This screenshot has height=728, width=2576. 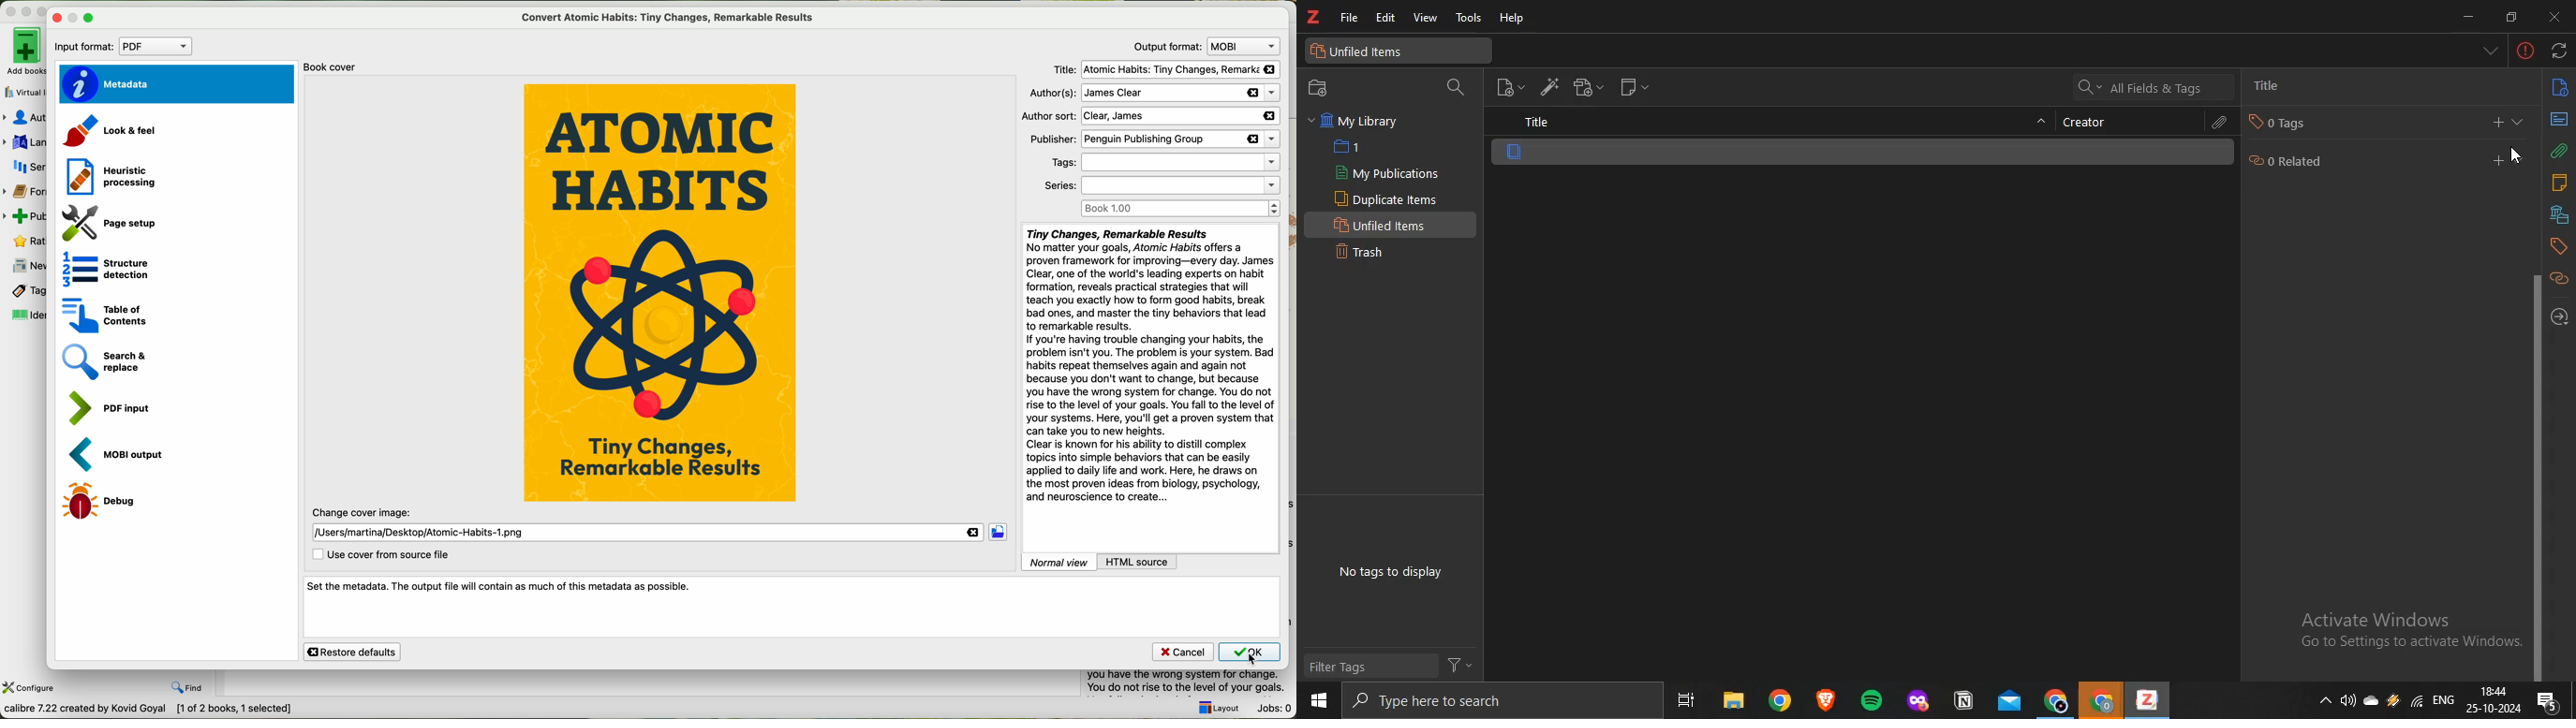 I want to click on collapse section, so click(x=2520, y=122).